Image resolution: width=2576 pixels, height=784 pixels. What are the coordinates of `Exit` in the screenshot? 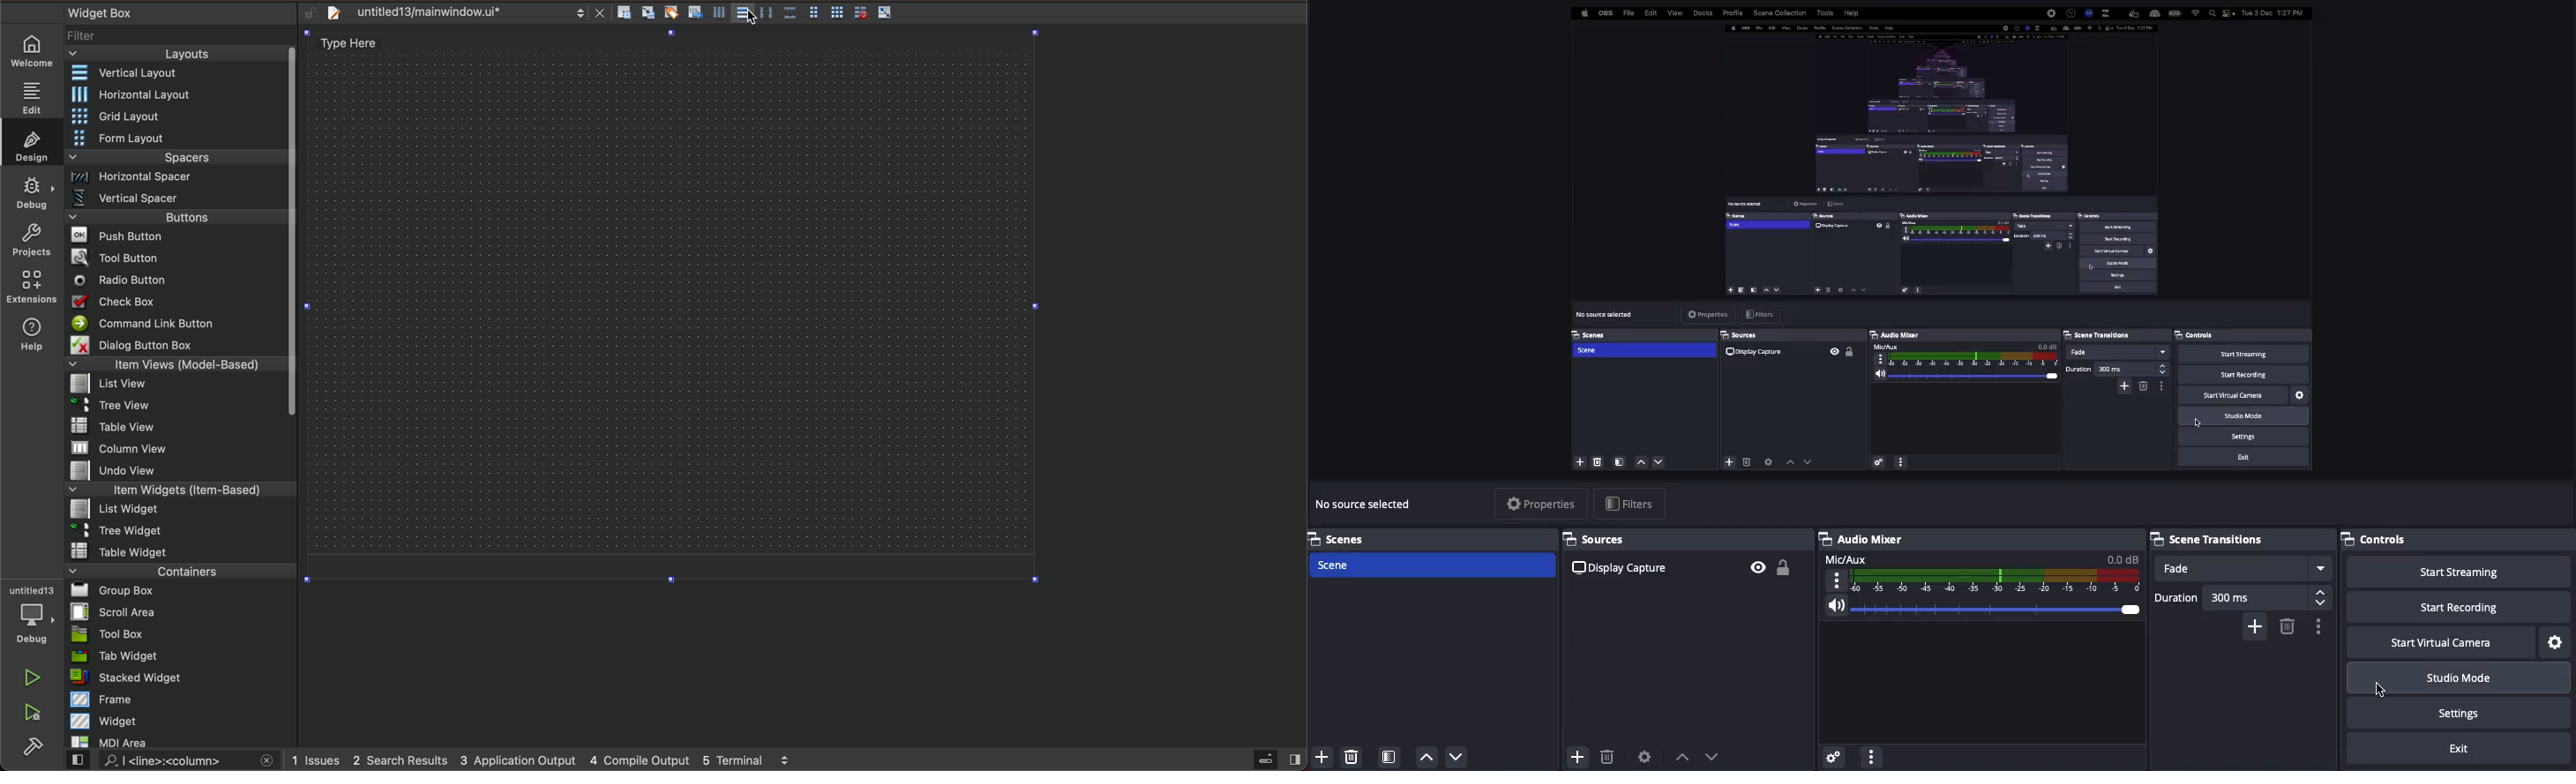 It's located at (2457, 750).